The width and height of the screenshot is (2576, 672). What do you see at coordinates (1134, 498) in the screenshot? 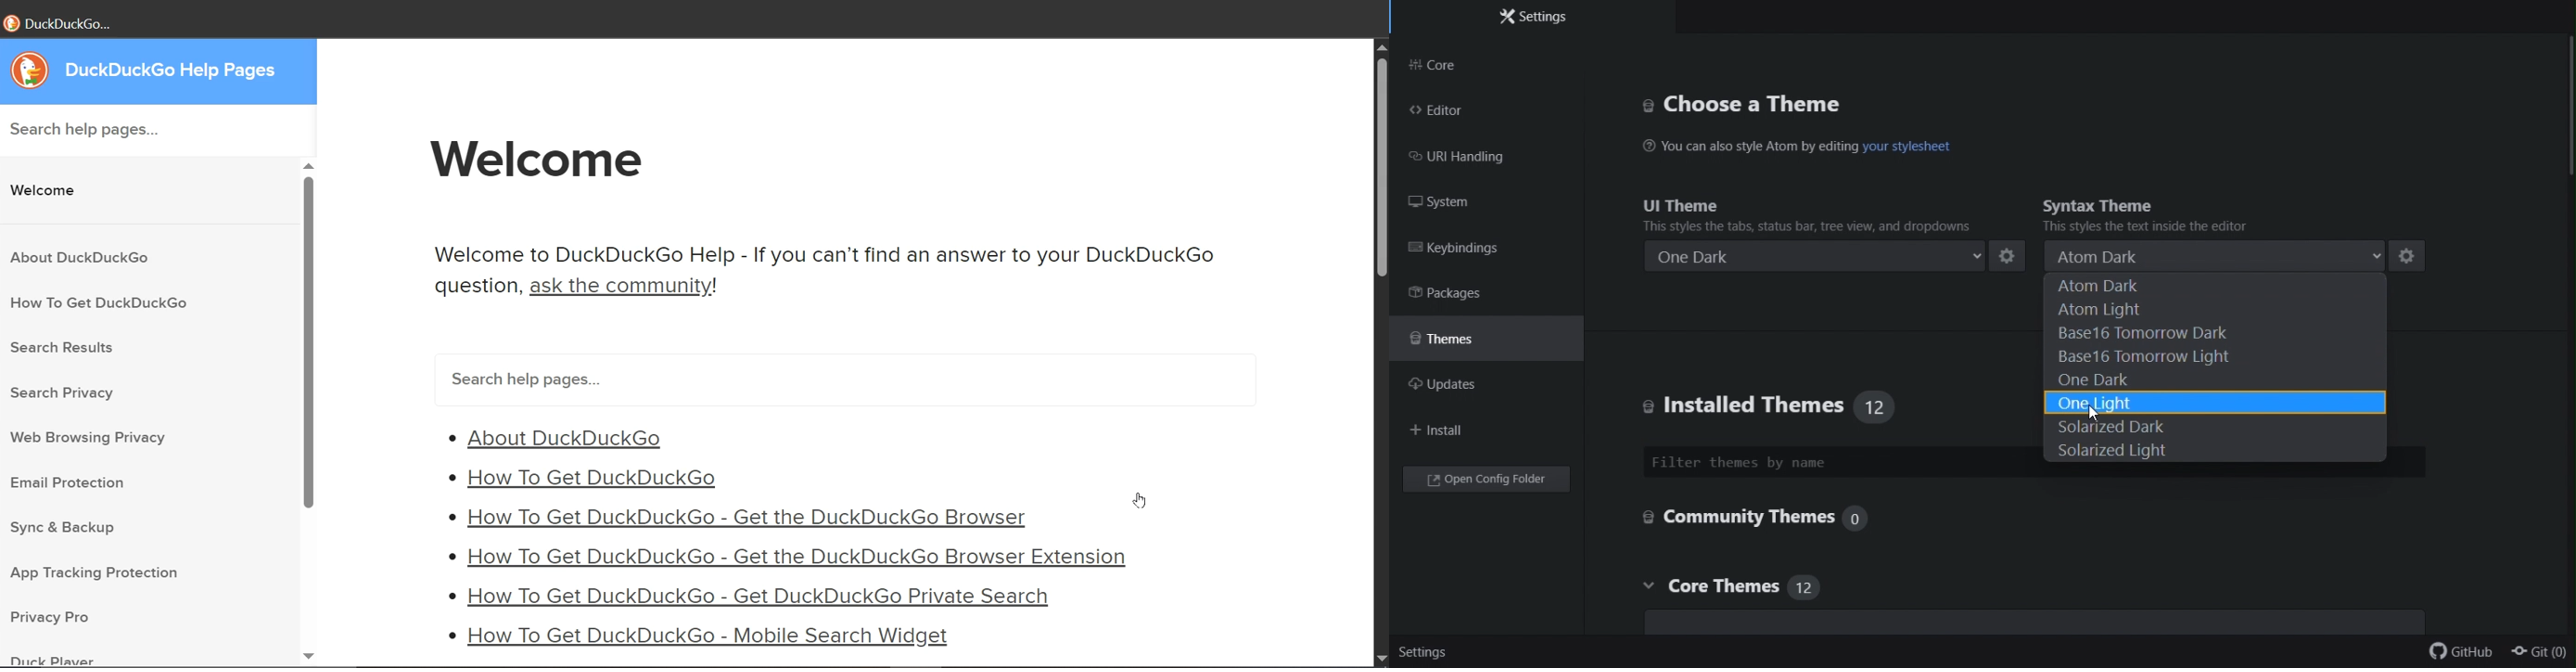
I see `cursor` at bounding box center [1134, 498].